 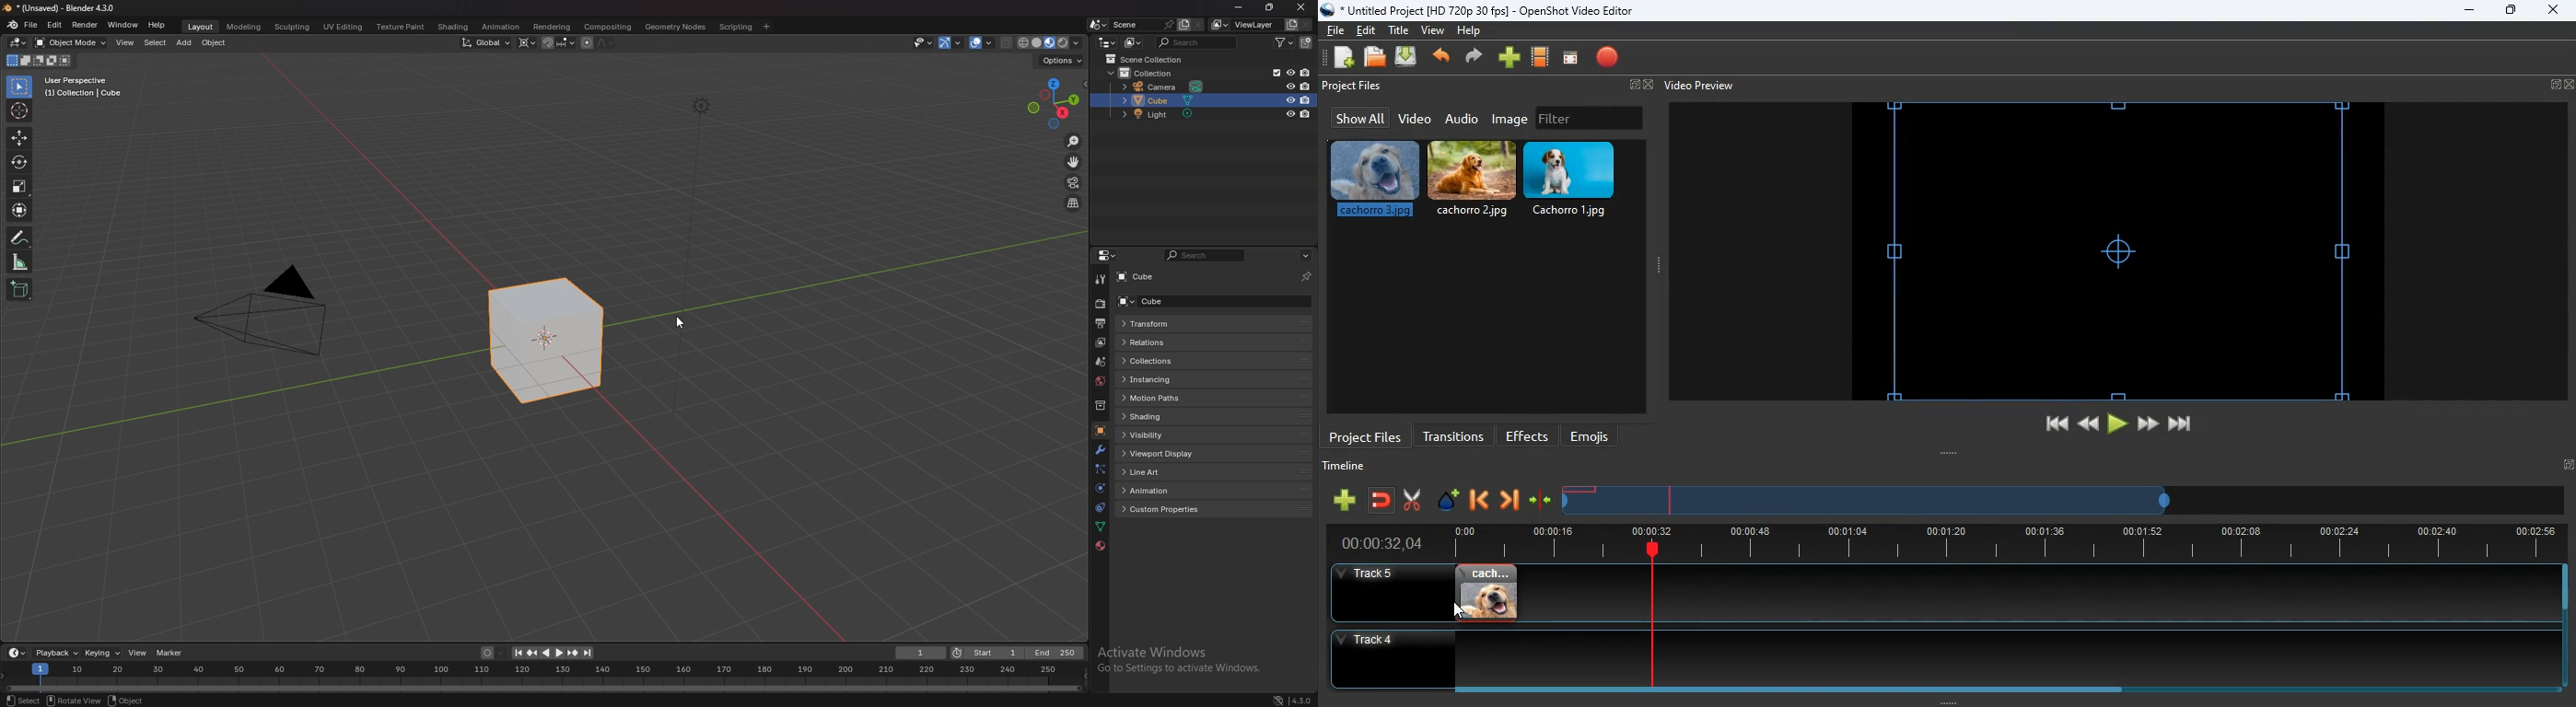 I want to click on Horizontal slide bar, so click(x=1995, y=690).